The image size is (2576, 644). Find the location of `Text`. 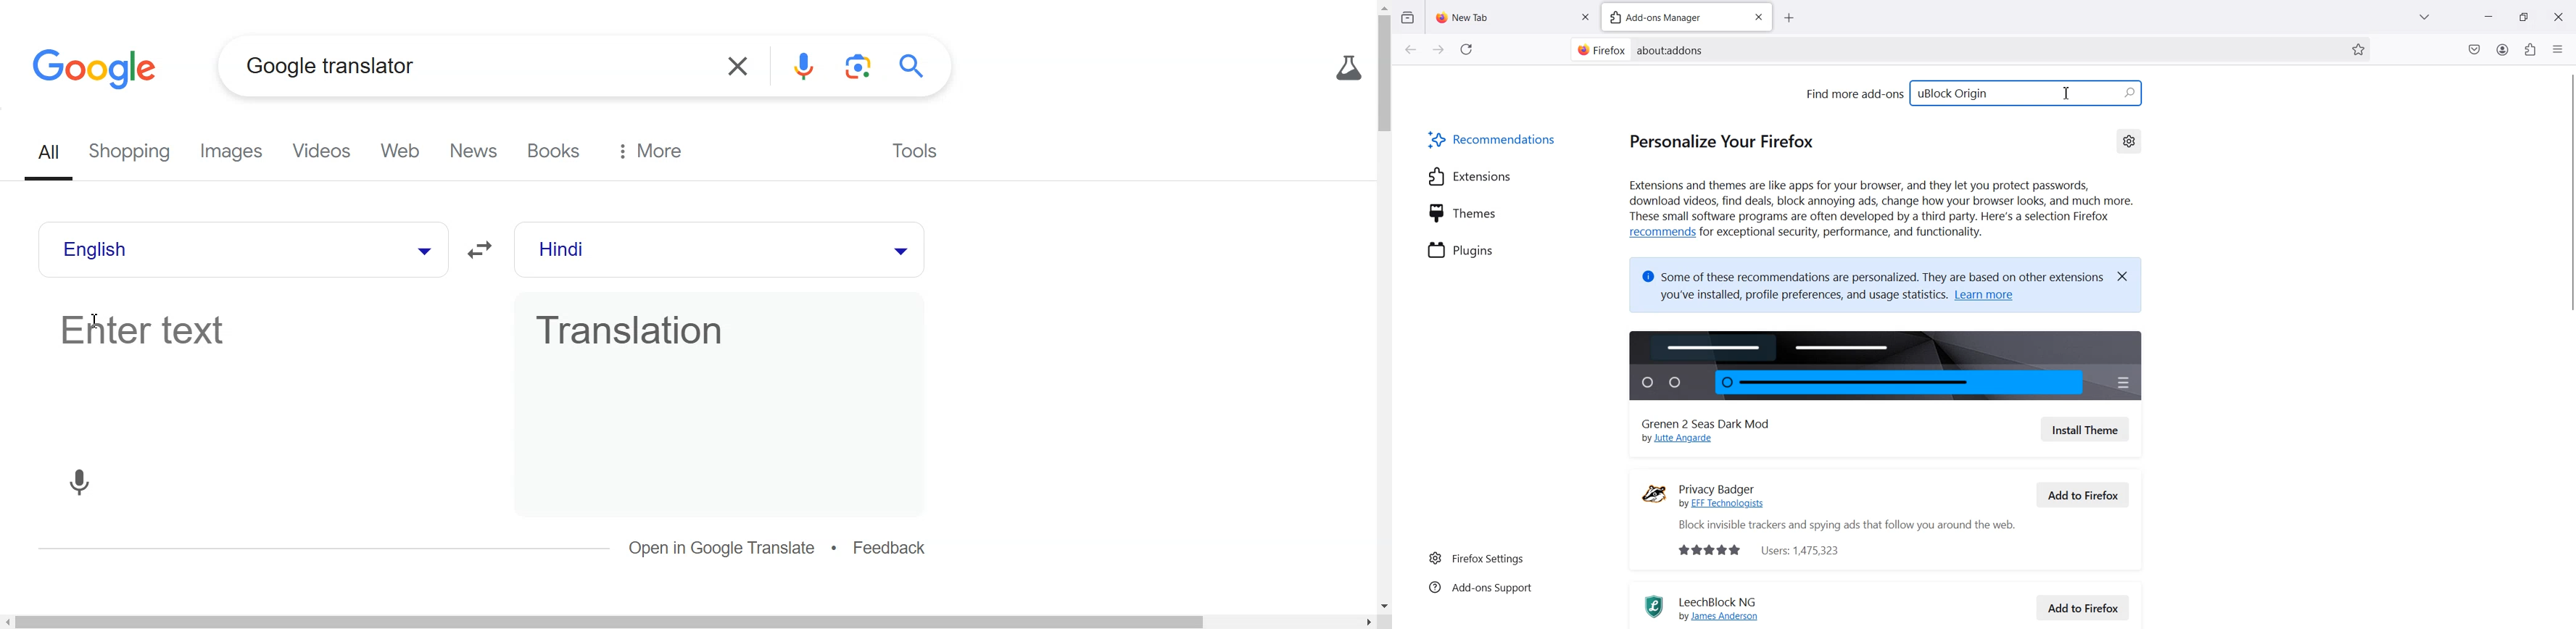

Text is located at coordinates (331, 65).